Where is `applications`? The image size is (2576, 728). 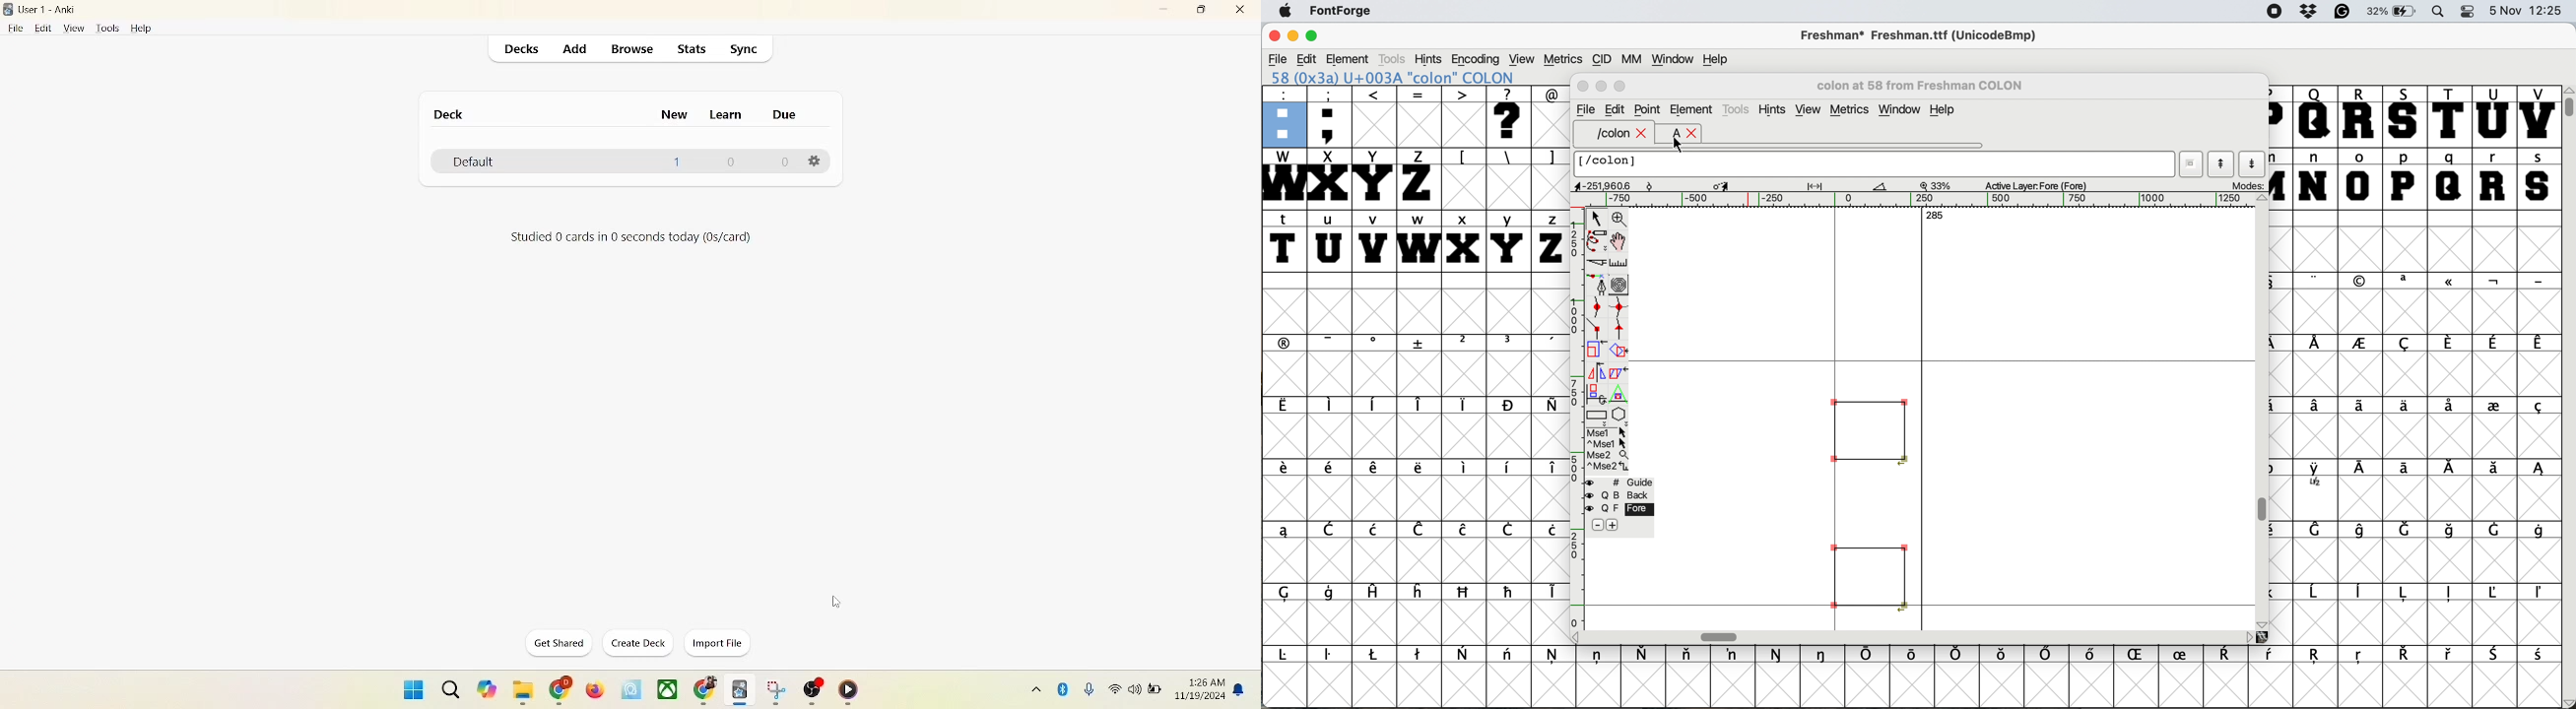 applications is located at coordinates (668, 690).